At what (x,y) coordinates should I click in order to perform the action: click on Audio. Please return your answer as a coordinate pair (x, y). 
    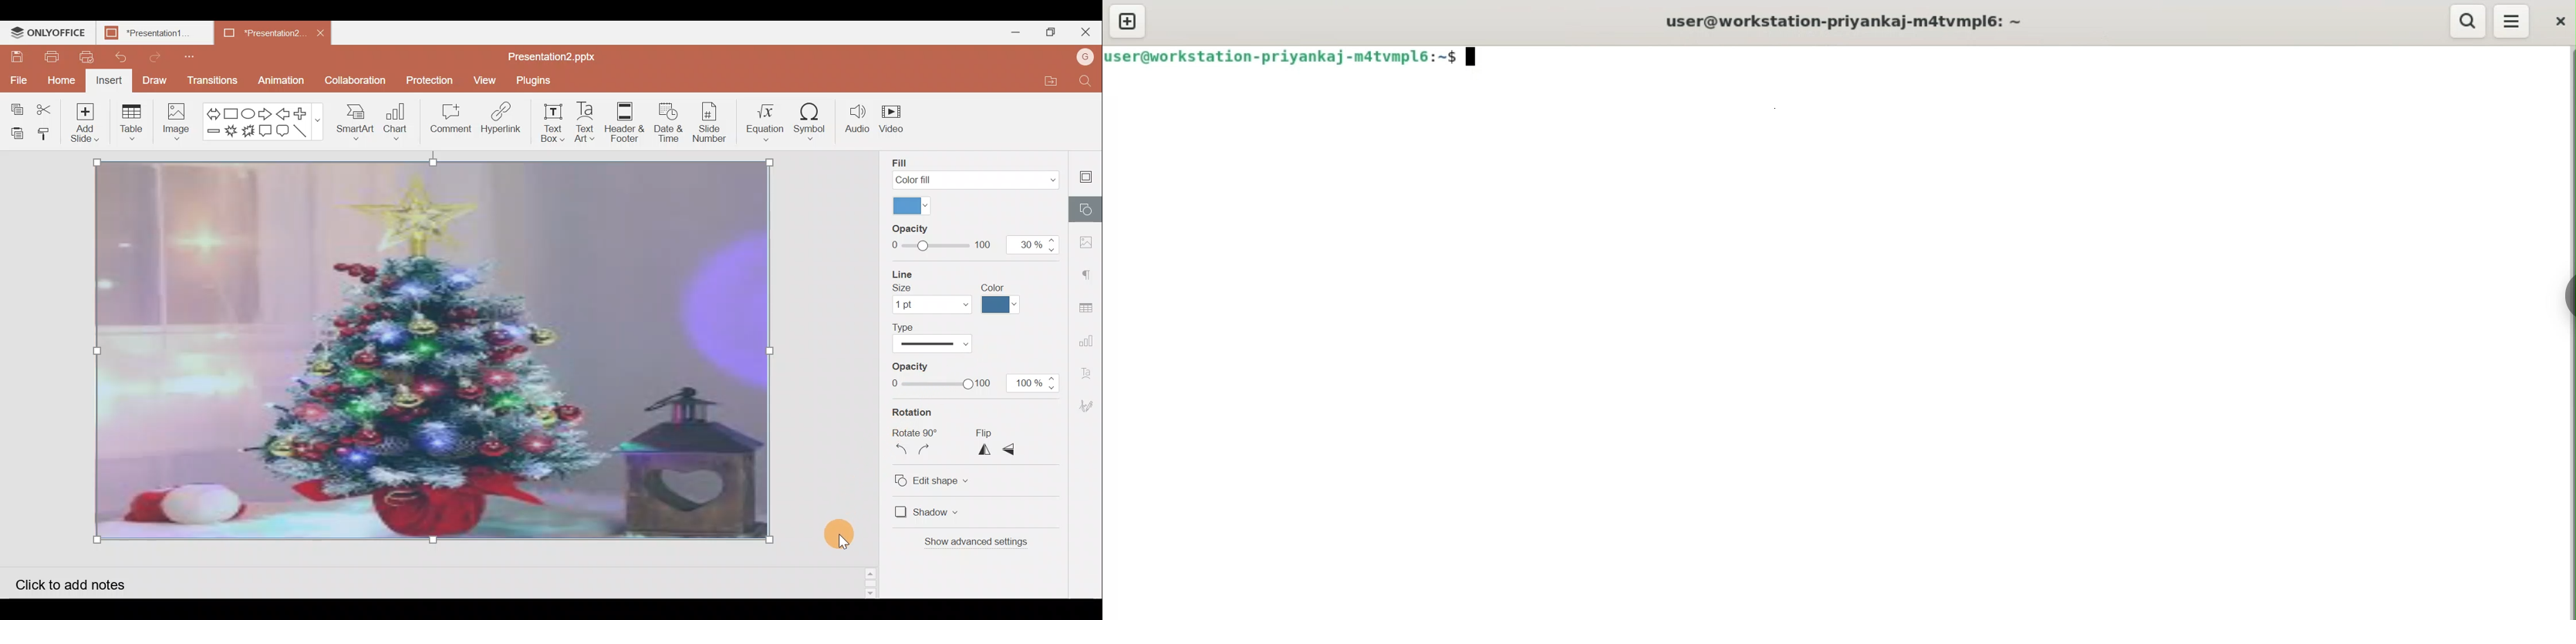
    Looking at the image, I should click on (857, 121).